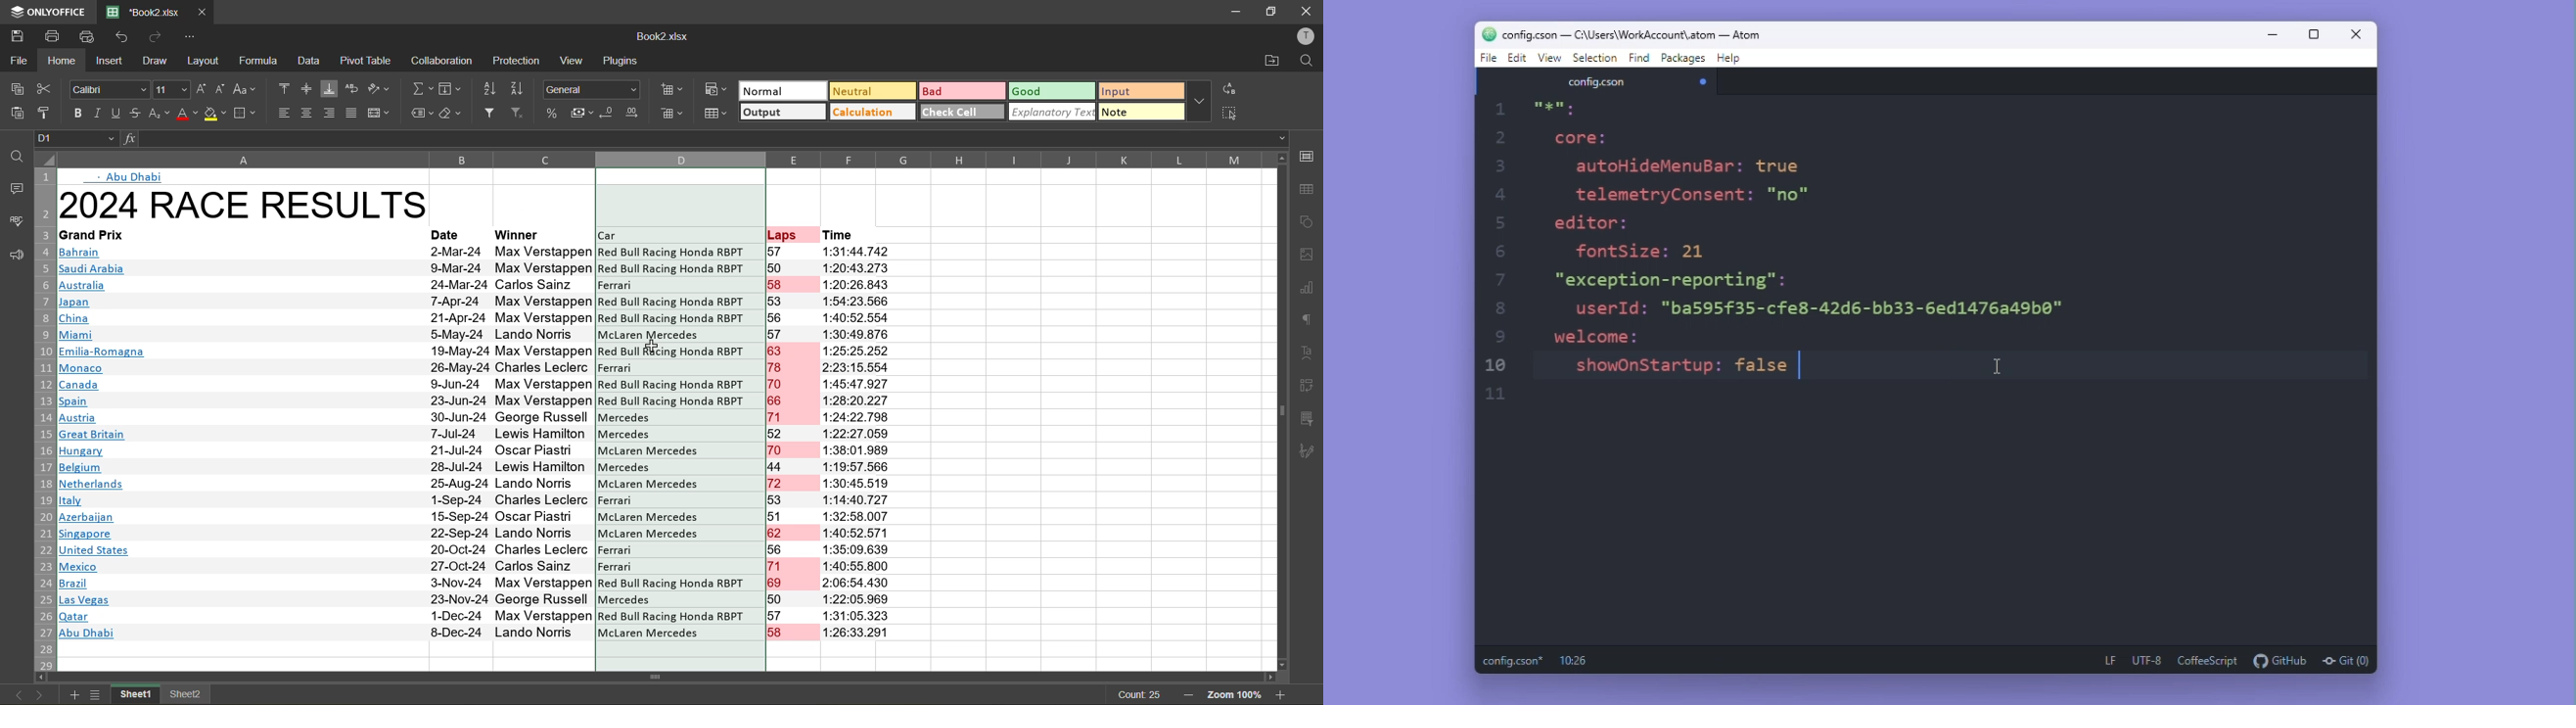  Describe the element at coordinates (492, 90) in the screenshot. I see `sort ascending` at that location.